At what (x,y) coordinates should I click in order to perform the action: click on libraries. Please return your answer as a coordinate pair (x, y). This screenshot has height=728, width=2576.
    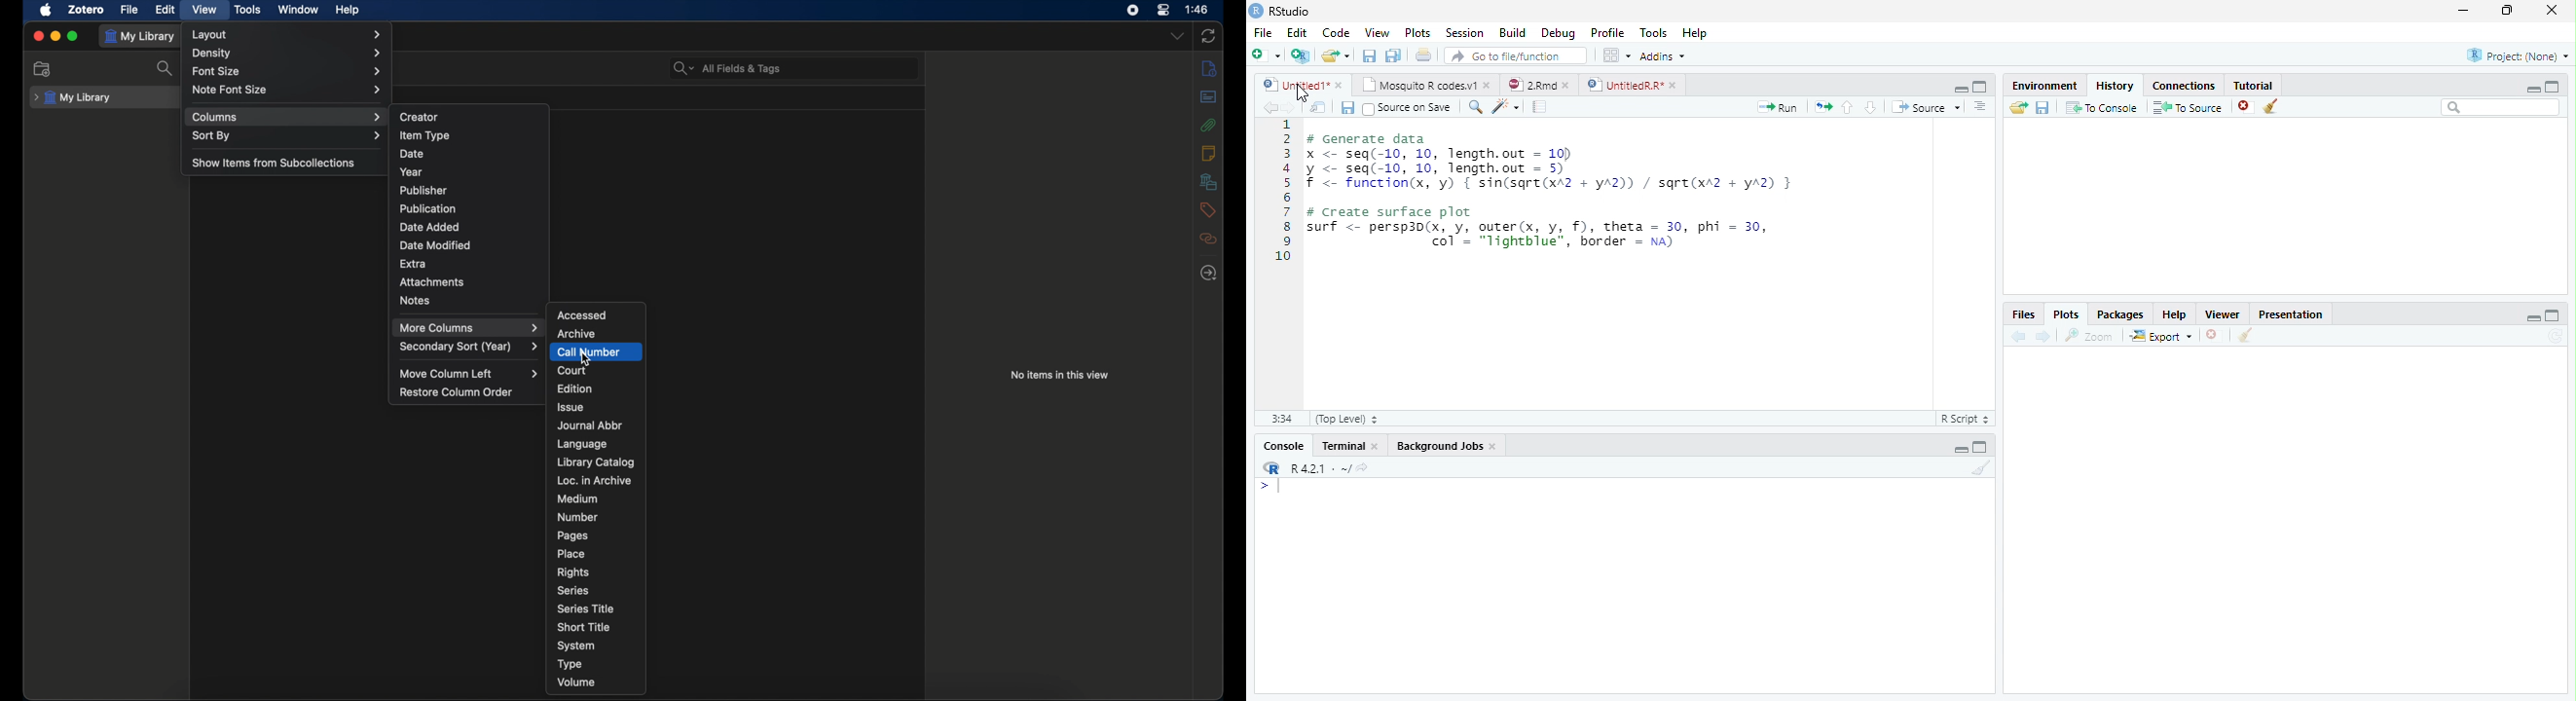
    Looking at the image, I should click on (1208, 181).